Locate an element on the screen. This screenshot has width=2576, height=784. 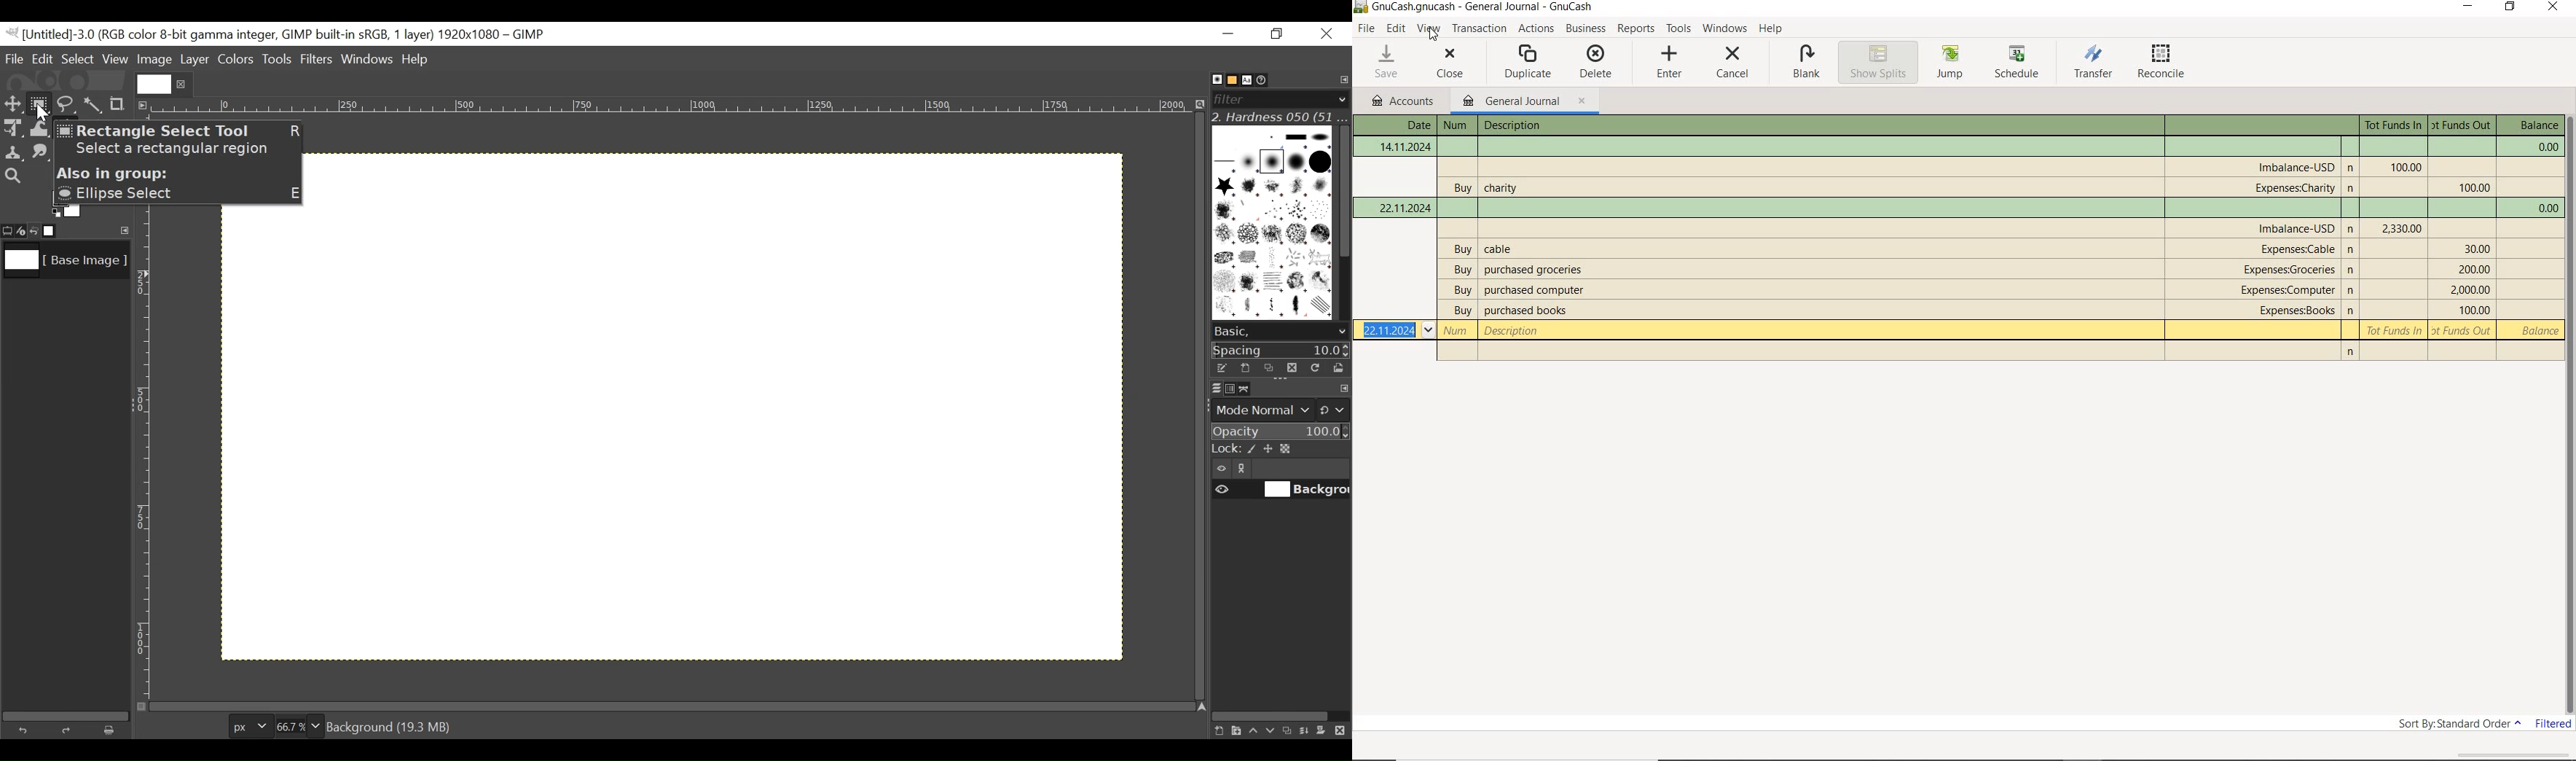
configure this tab is located at coordinates (1344, 390).